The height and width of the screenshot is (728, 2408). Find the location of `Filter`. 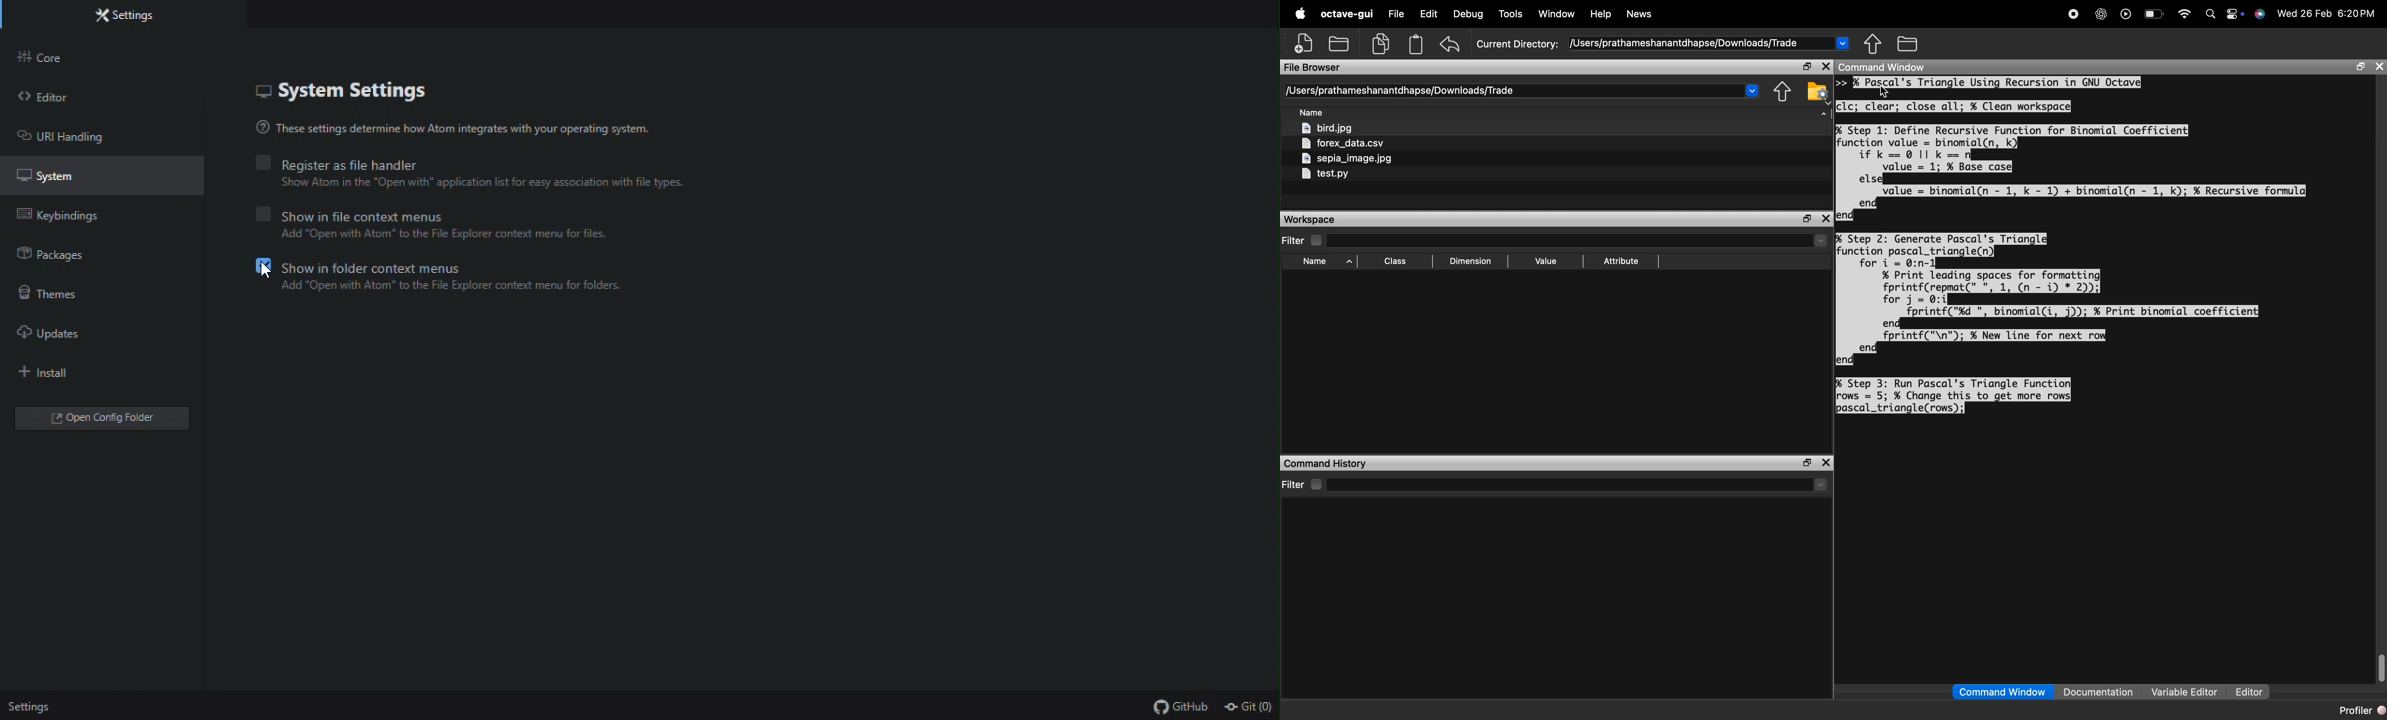

Filter is located at coordinates (1303, 241).